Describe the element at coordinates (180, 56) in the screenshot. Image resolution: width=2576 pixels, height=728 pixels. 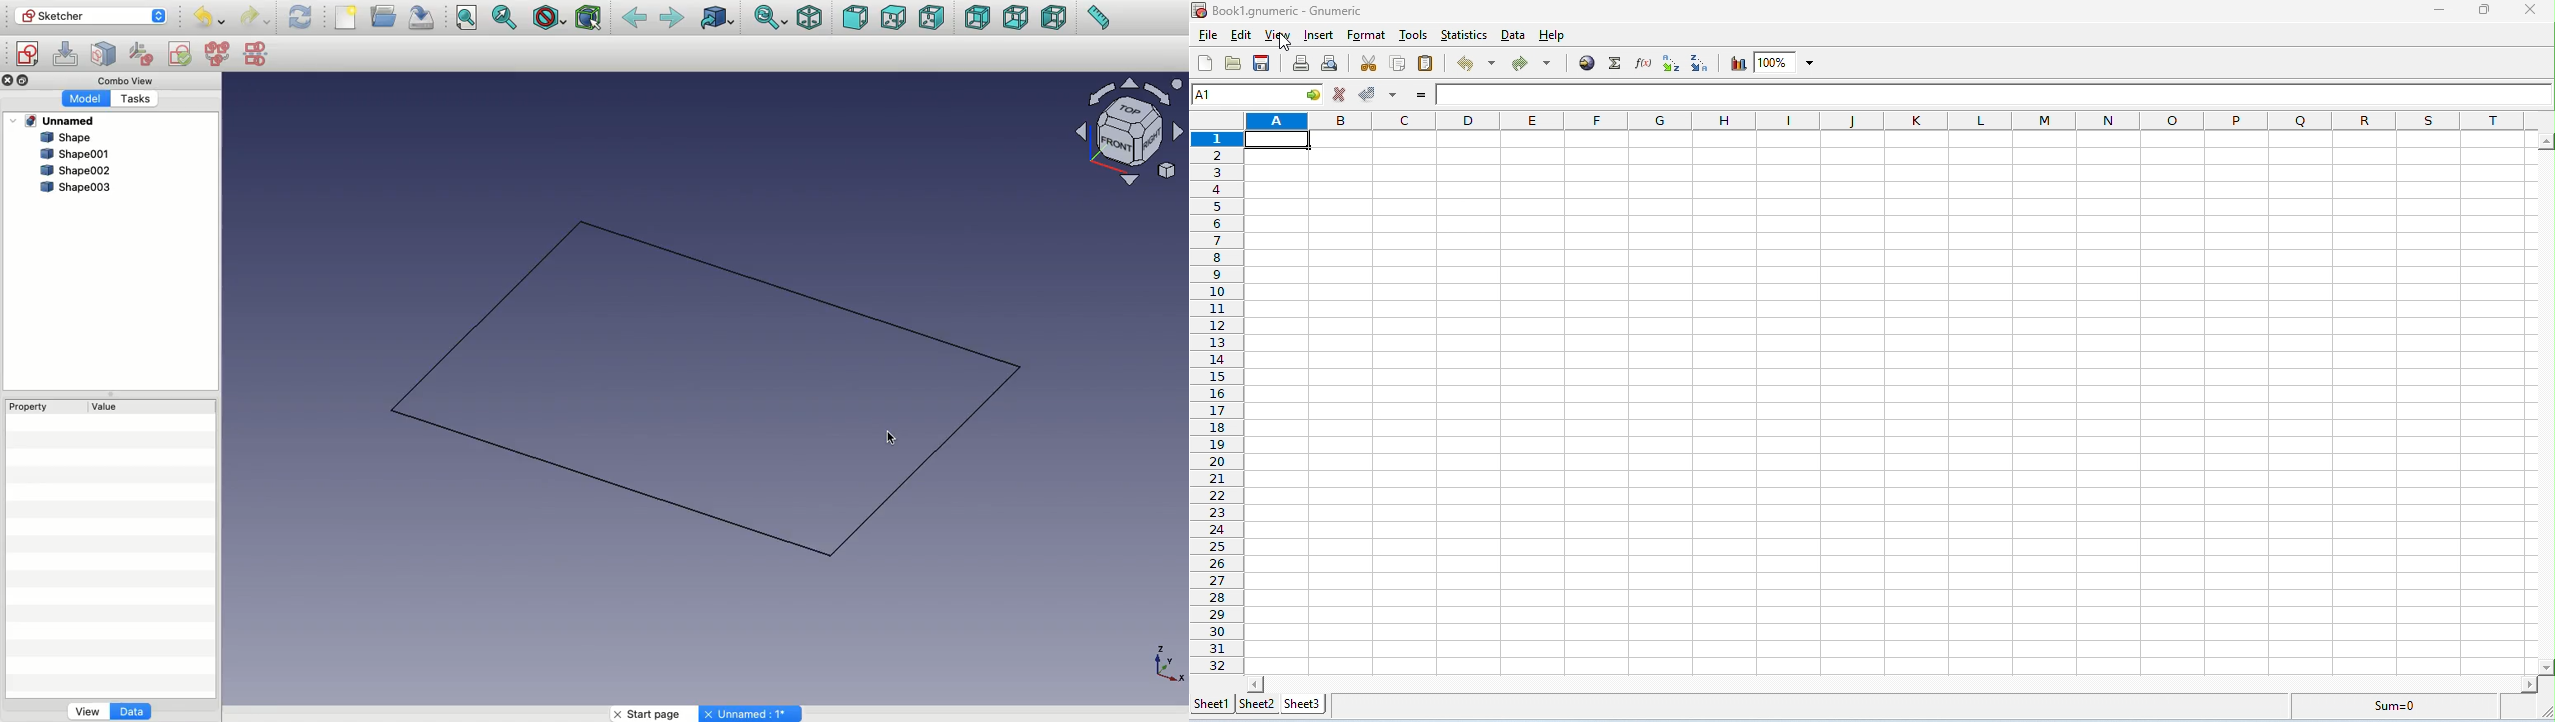
I see `Validate sketch` at that location.